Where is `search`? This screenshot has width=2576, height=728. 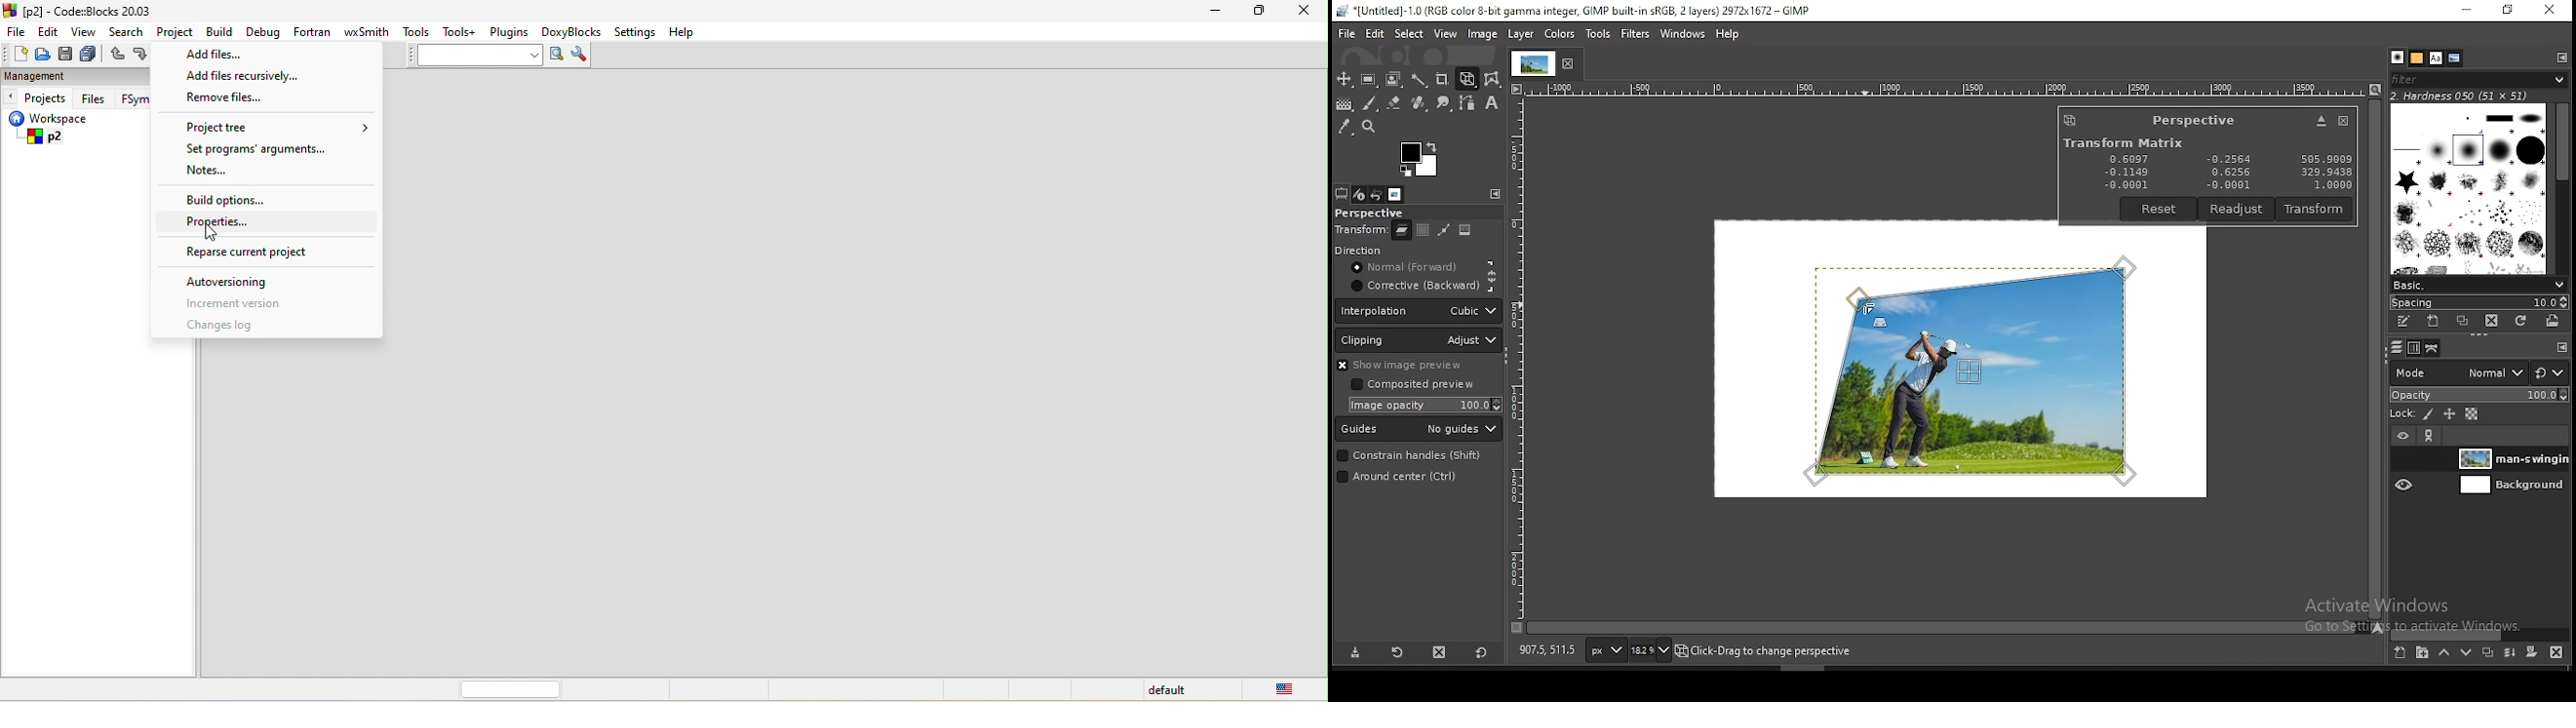 search is located at coordinates (126, 30).